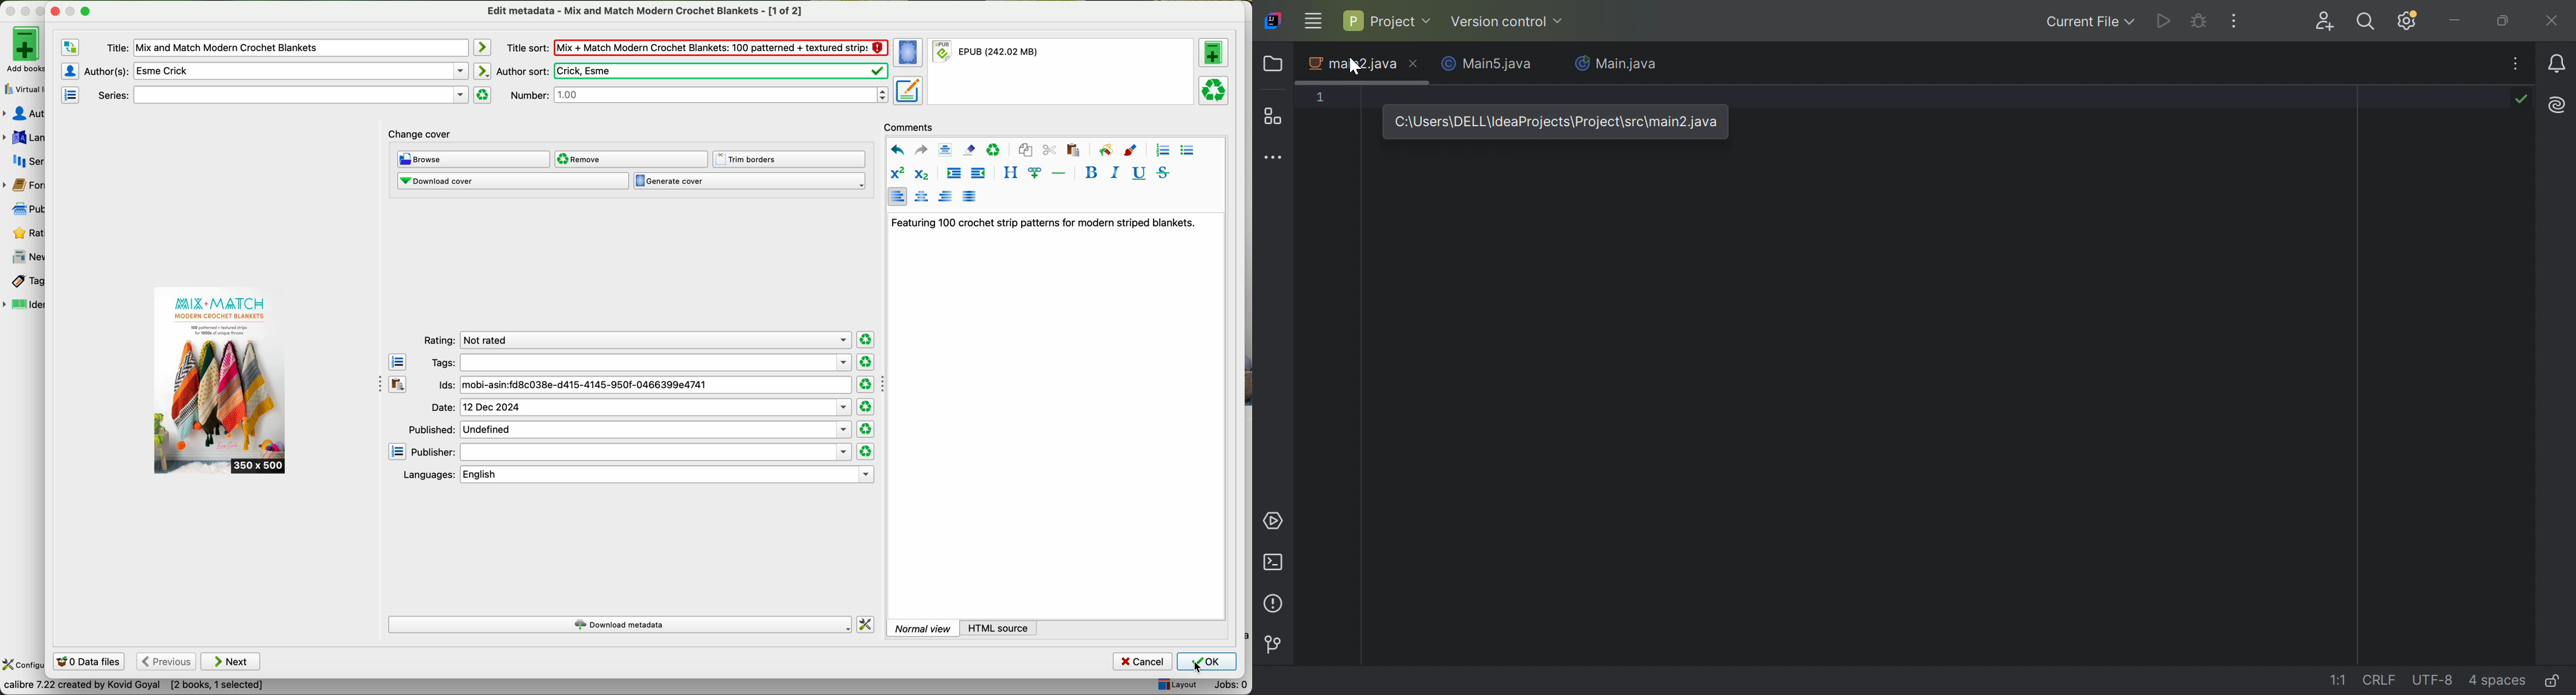 This screenshot has height=700, width=2576. What do you see at coordinates (994, 150) in the screenshot?
I see `clear` at bounding box center [994, 150].